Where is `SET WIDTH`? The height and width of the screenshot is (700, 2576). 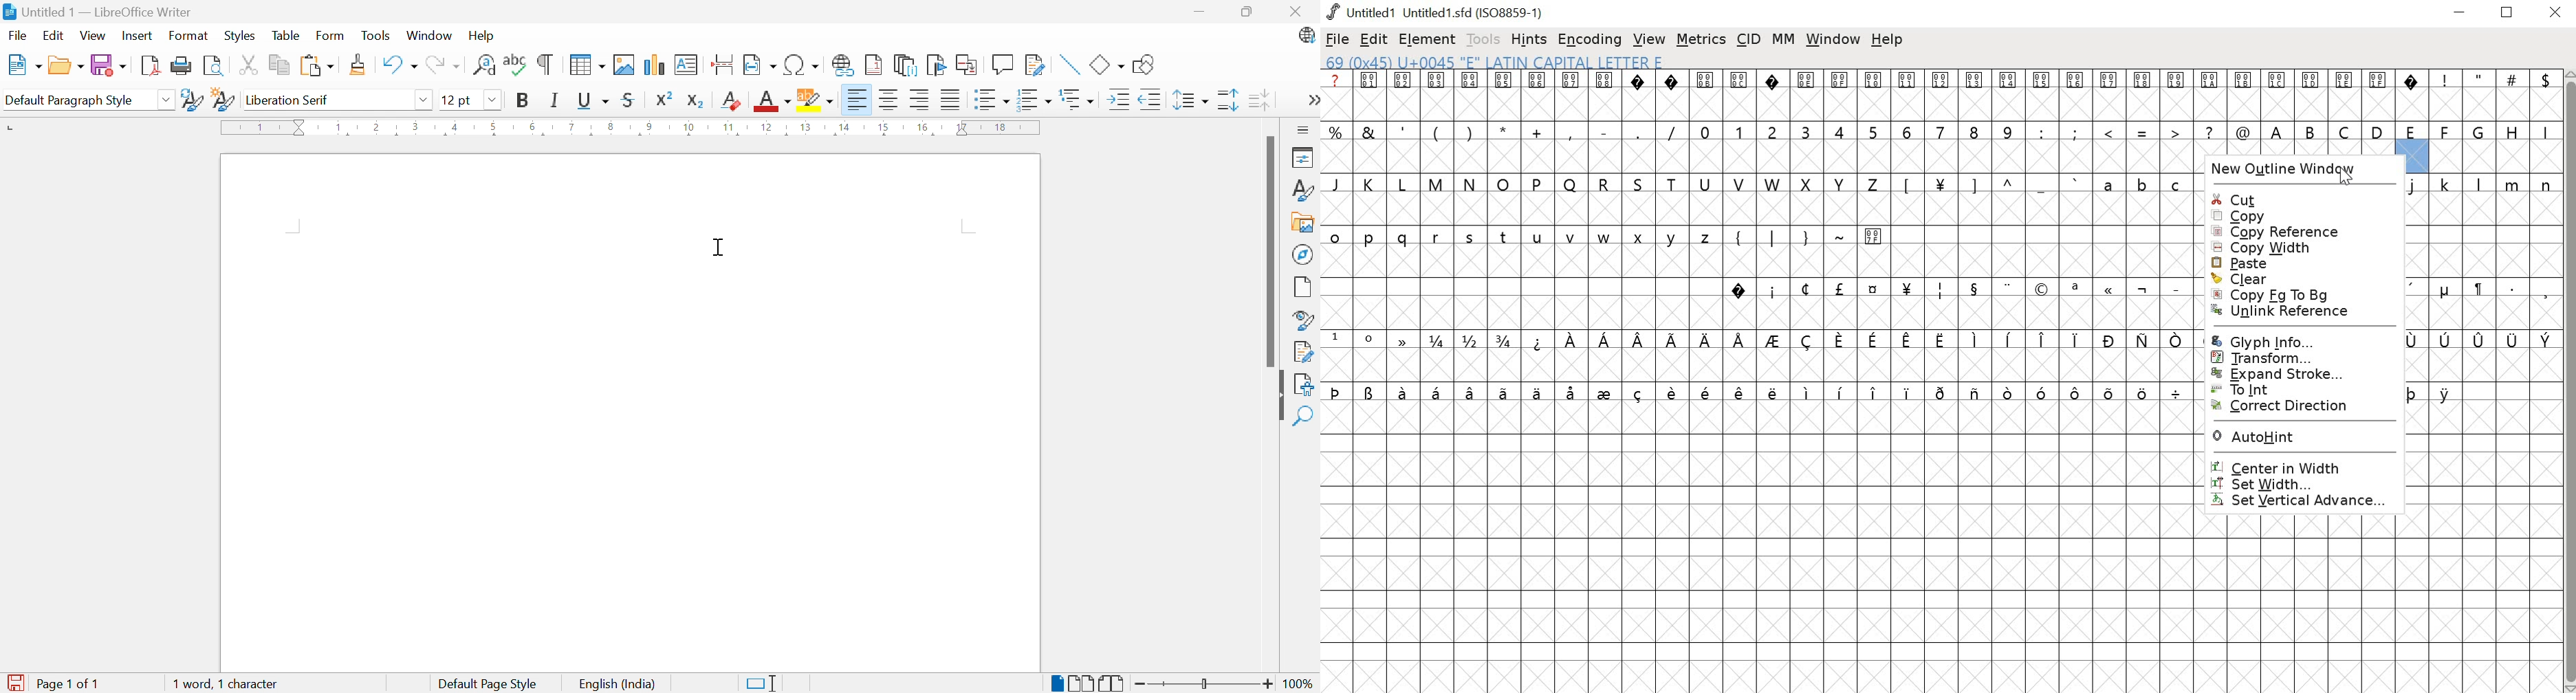 SET WIDTH is located at coordinates (2298, 483).